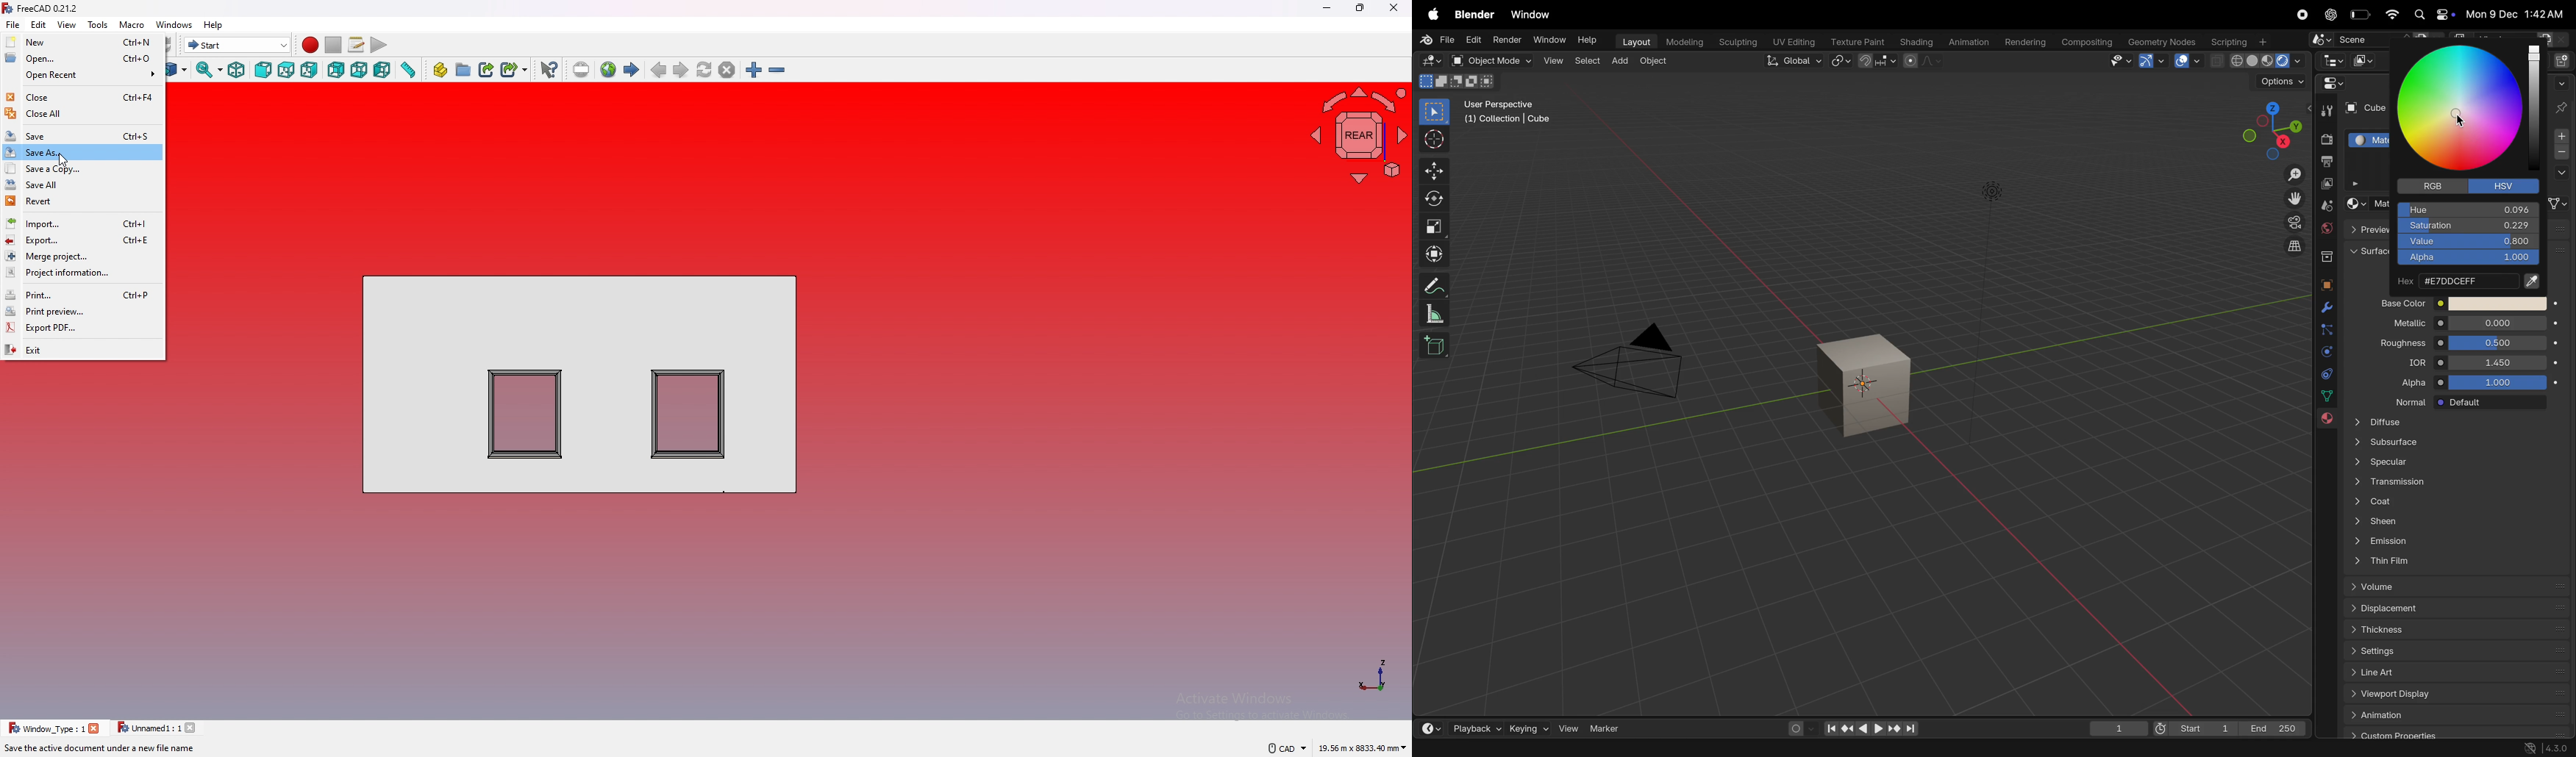 Image resolution: width=2576 pixels, height=784 pixels. I want to click on color code, so click(2470, 282).